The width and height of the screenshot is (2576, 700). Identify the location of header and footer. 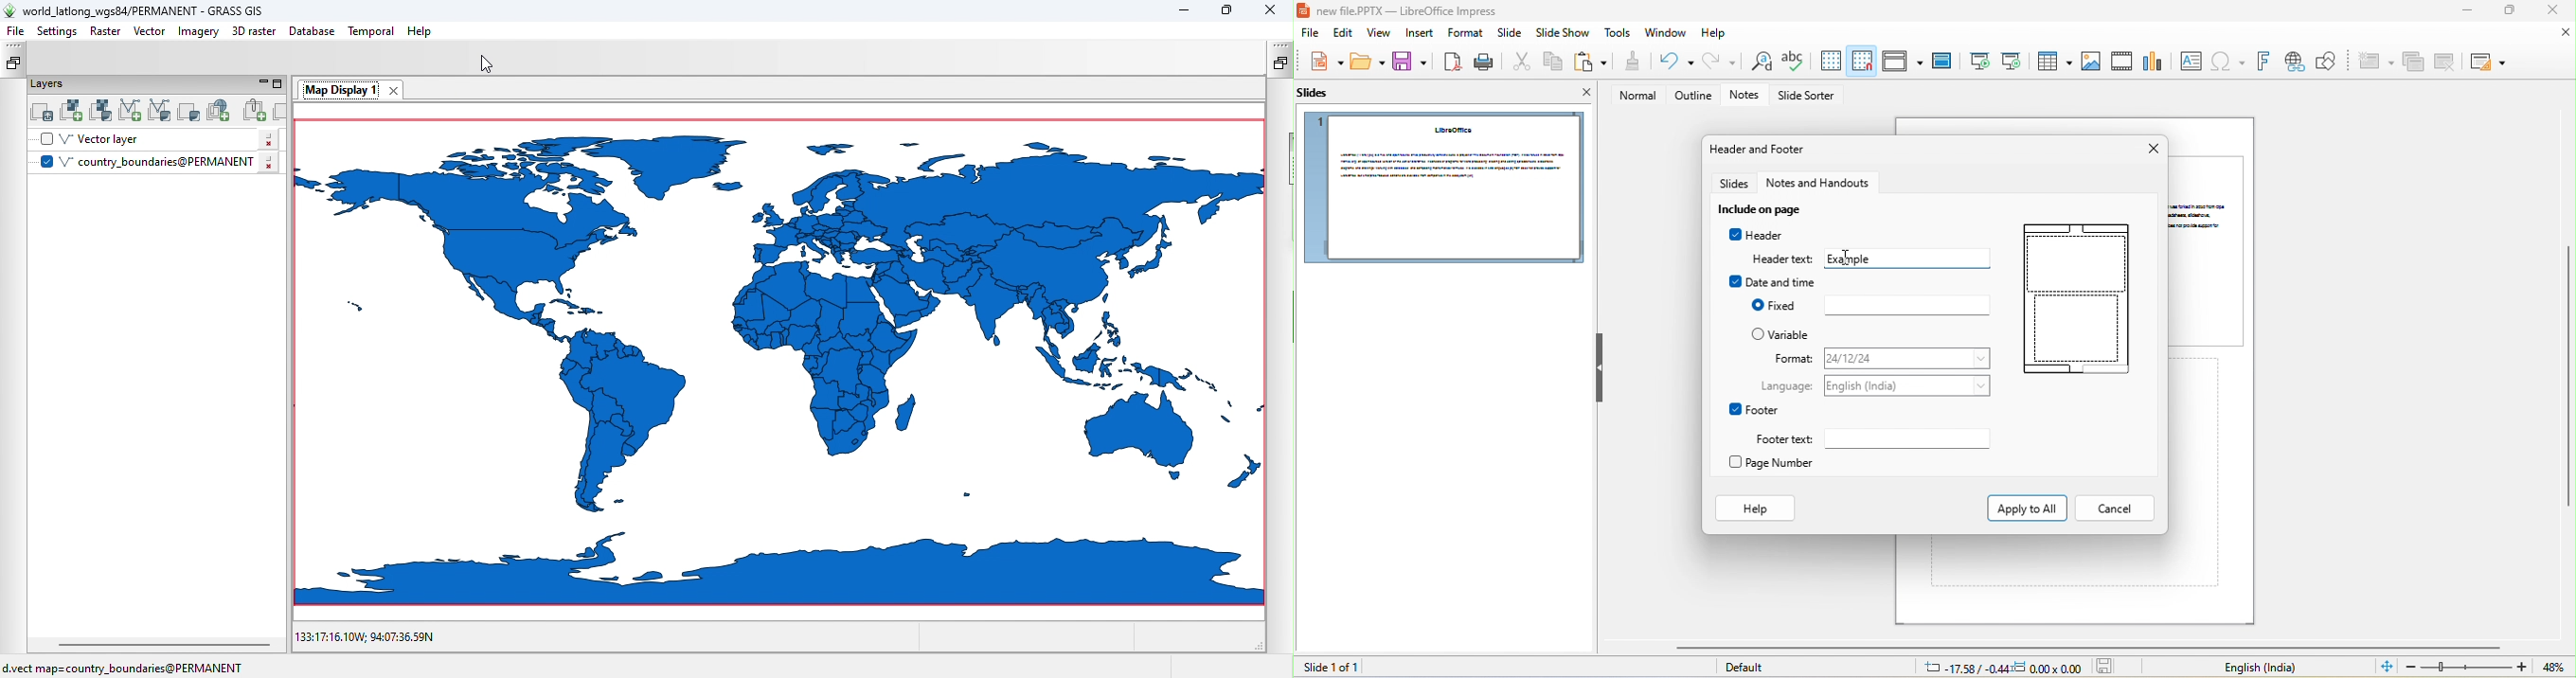
(1760, 149).